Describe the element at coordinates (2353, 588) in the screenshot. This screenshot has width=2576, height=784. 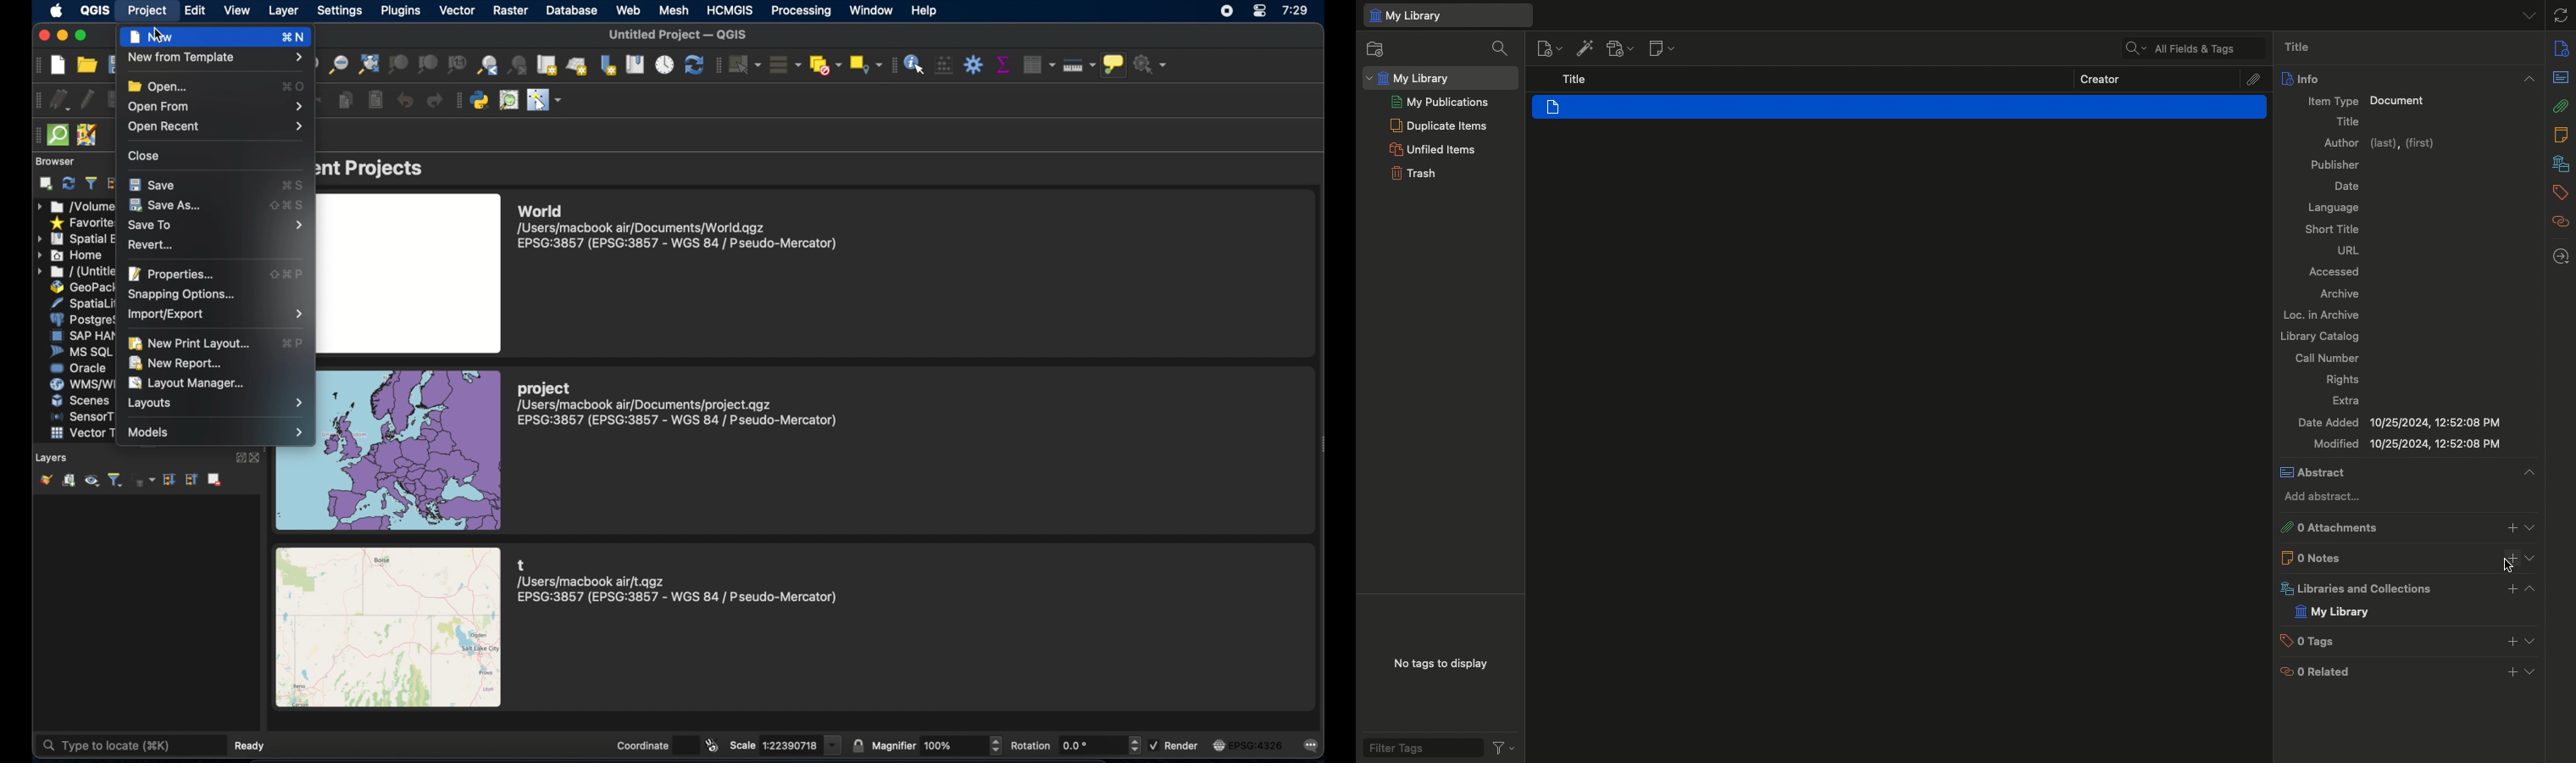
I see `Libraries and collections` at that location.